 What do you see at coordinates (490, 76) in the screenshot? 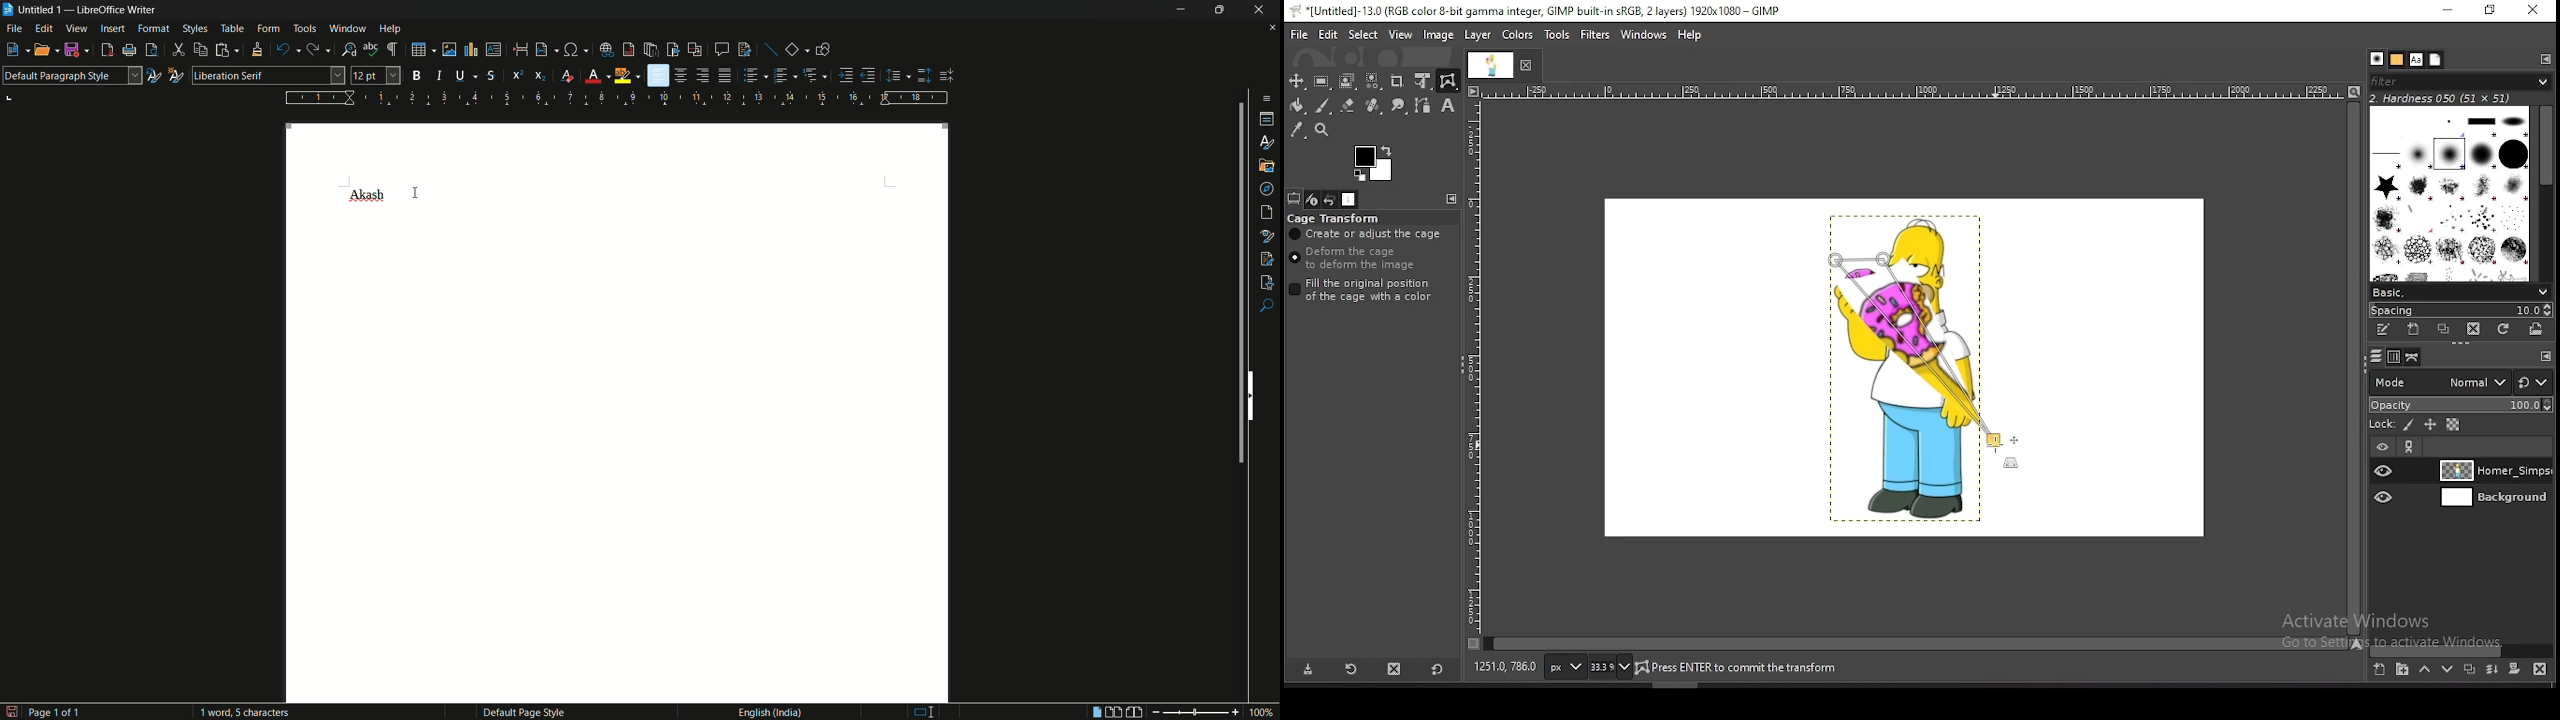
I see `strikethrough` at bounding box center [490, 76].